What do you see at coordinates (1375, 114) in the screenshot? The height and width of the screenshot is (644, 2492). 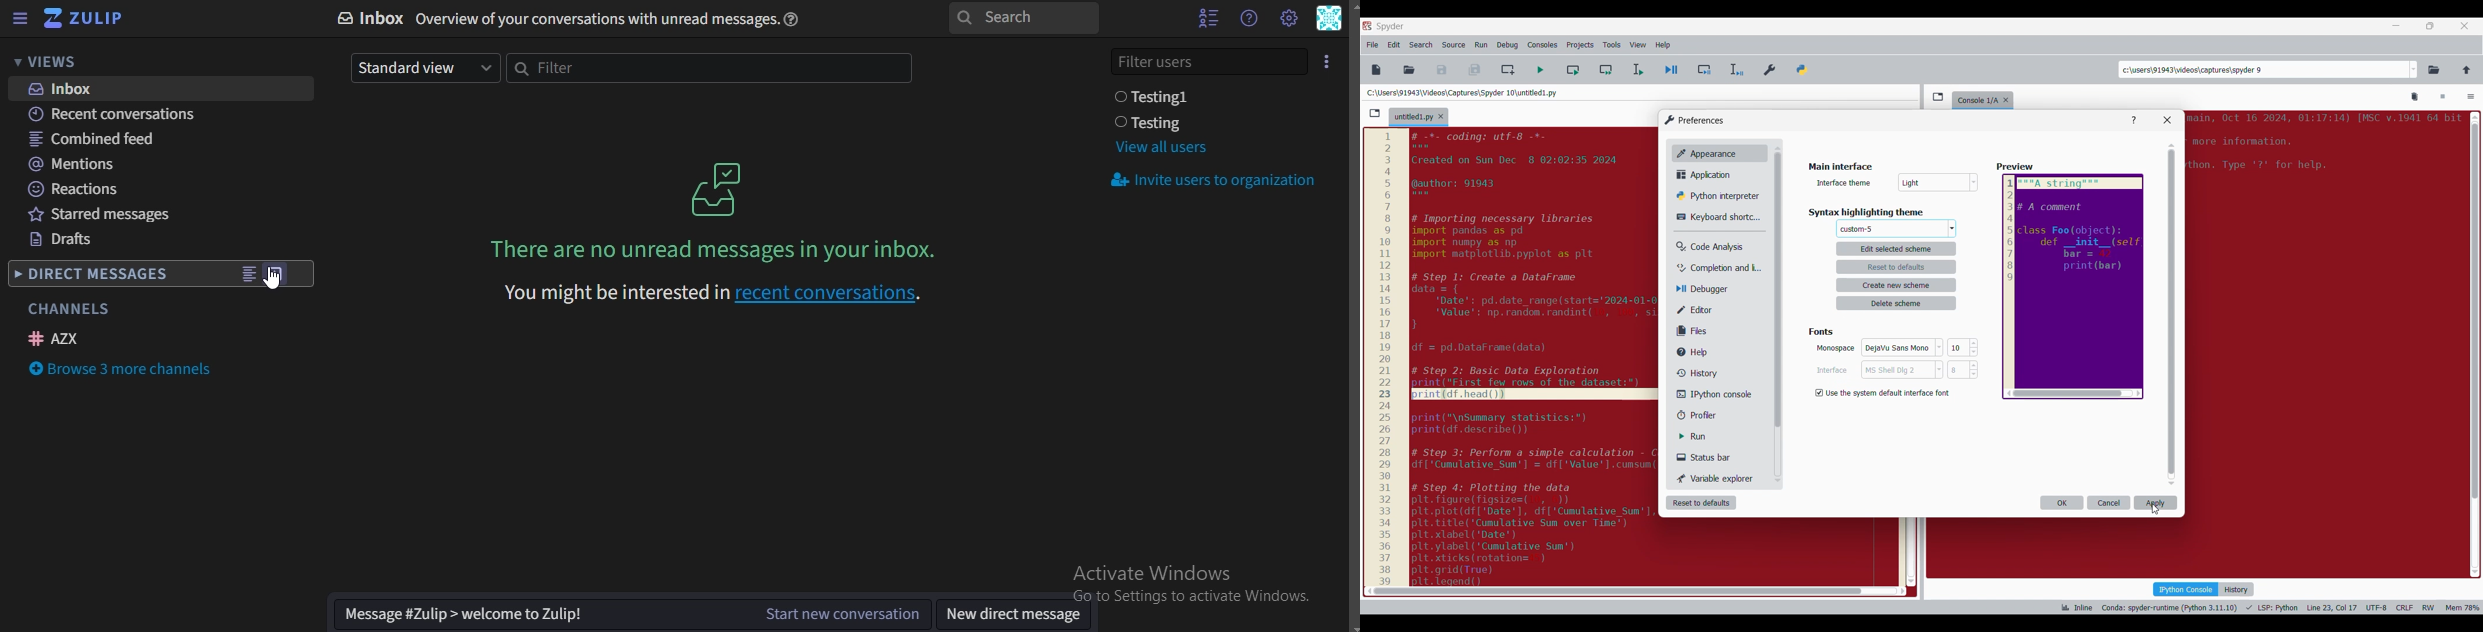 I see `Browse tabs` at bounding box center [1375, 114].